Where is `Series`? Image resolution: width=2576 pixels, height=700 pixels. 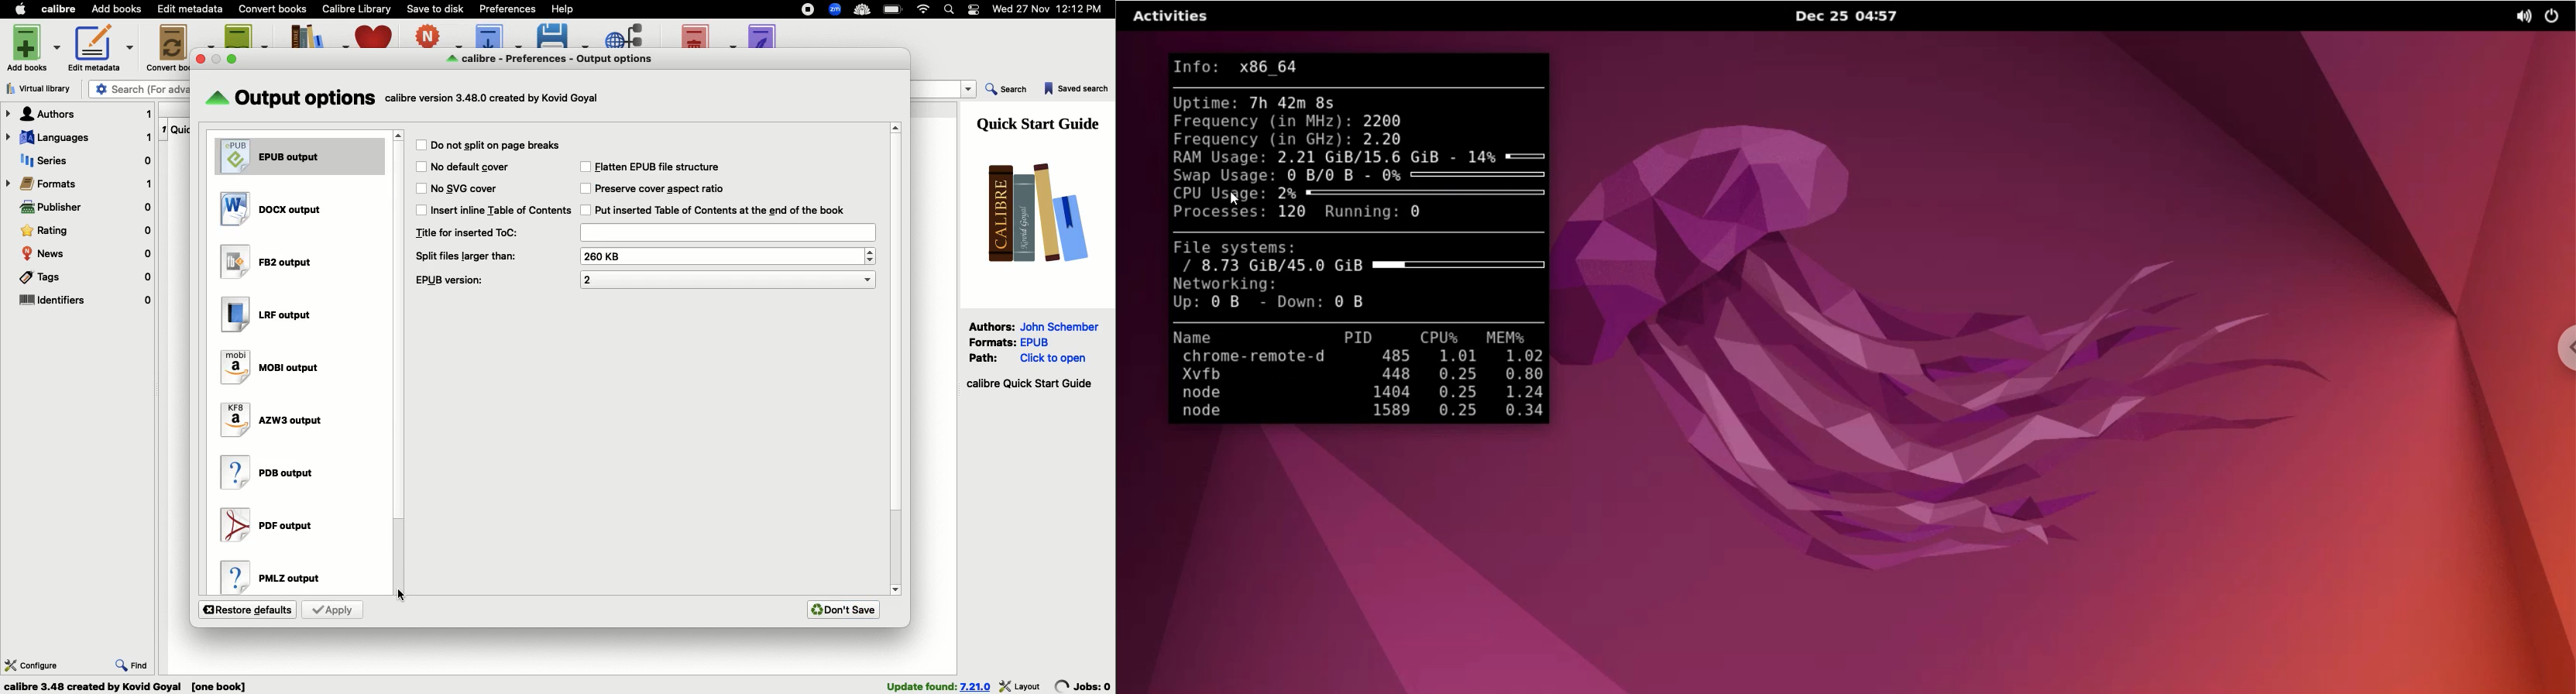
Series is located at coordinates (83, 162).